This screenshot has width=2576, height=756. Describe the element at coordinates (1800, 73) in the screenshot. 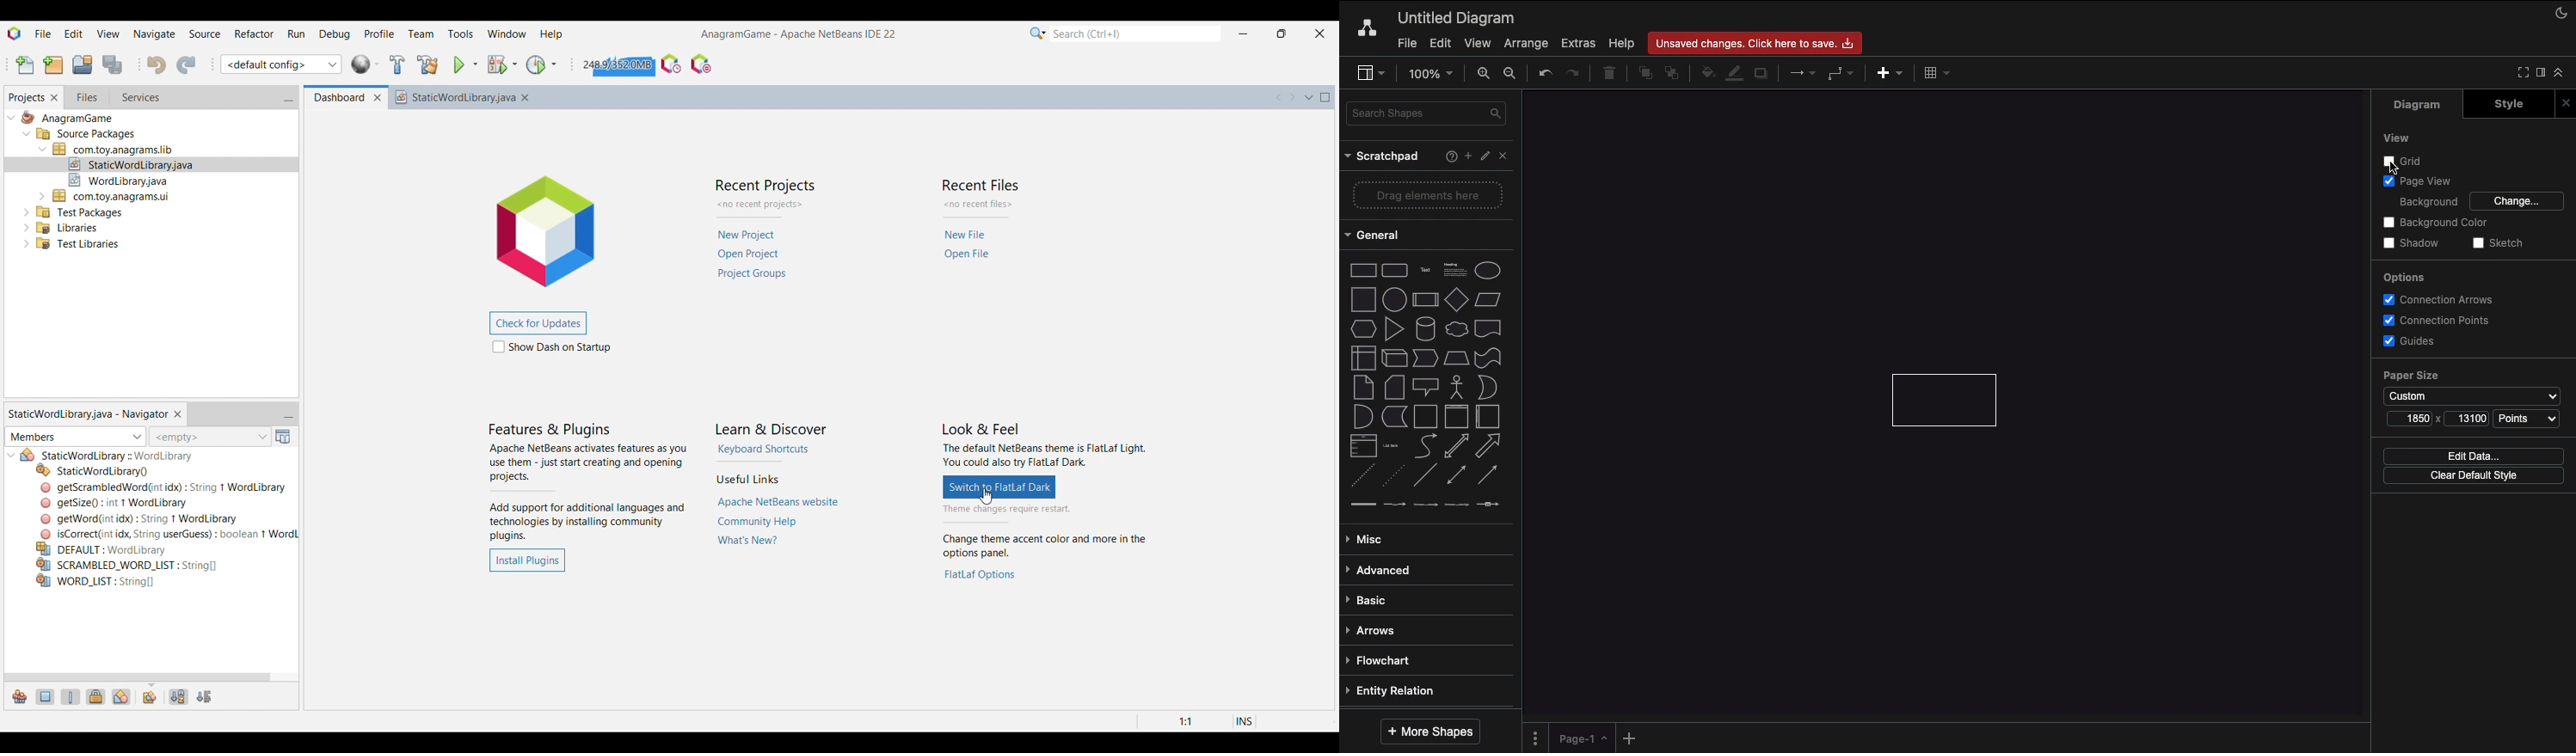

I see `Connection ` at that location.